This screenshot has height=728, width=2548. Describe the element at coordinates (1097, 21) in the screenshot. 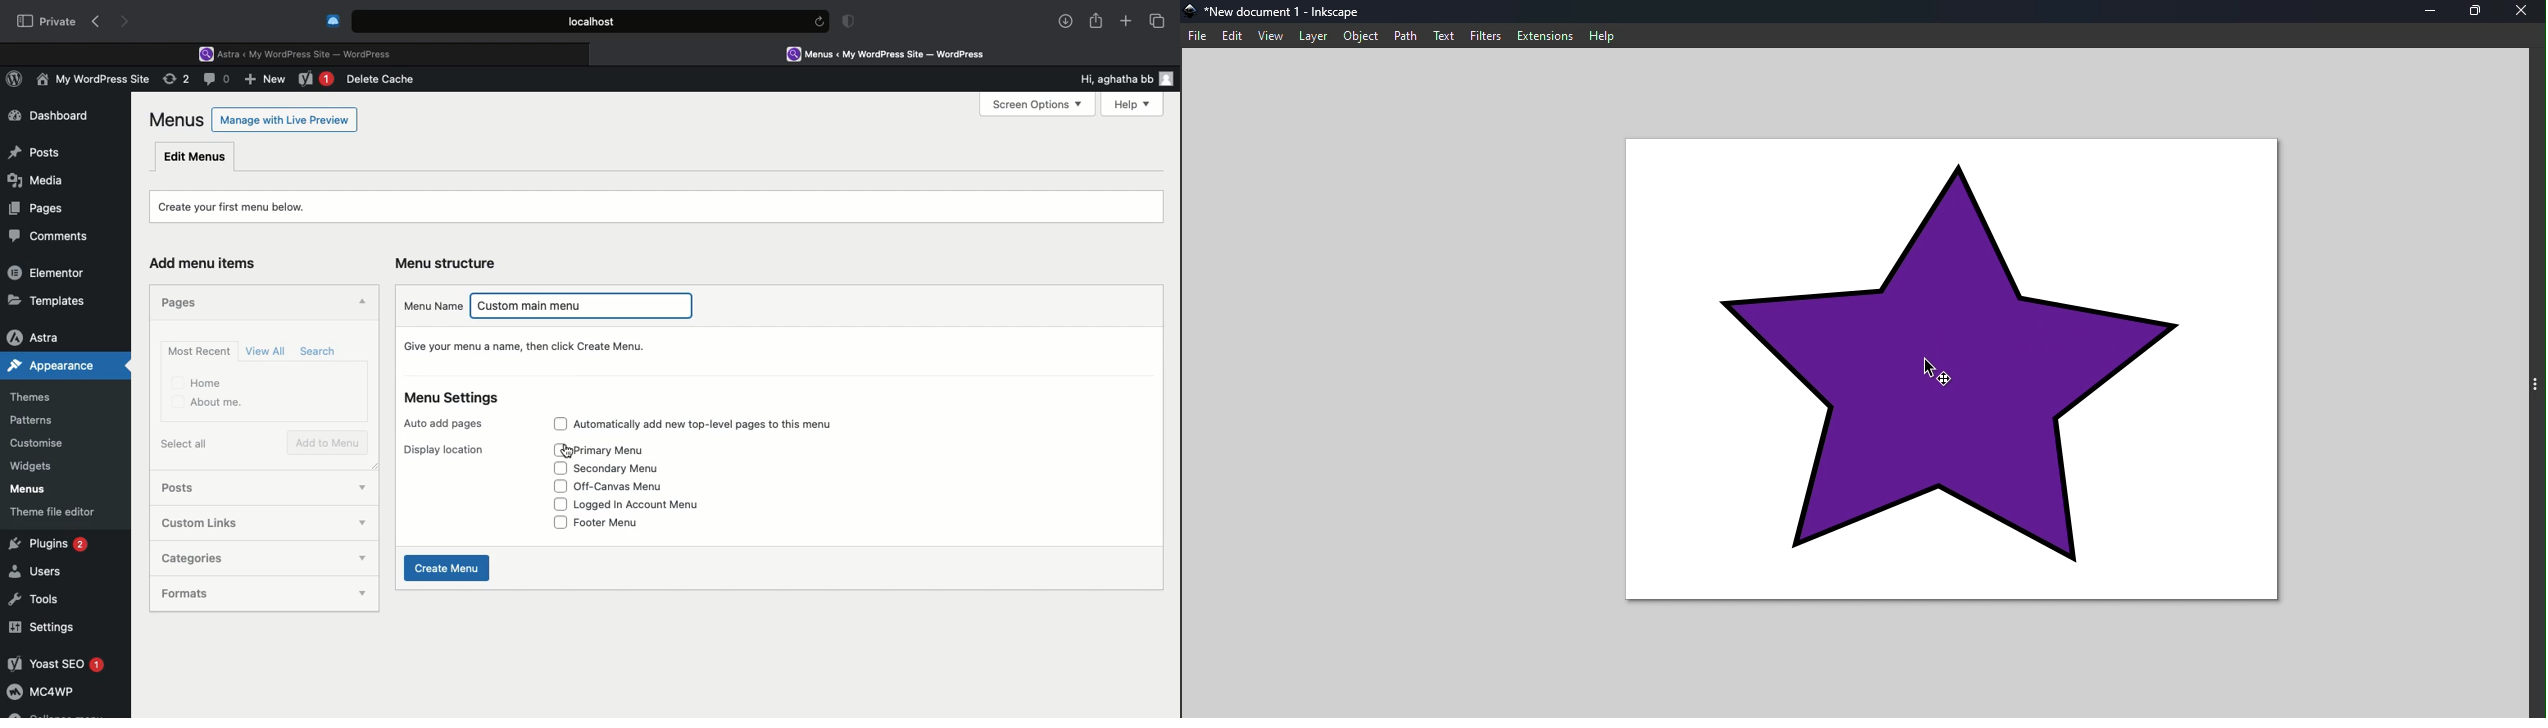

I see `Share` at that location.